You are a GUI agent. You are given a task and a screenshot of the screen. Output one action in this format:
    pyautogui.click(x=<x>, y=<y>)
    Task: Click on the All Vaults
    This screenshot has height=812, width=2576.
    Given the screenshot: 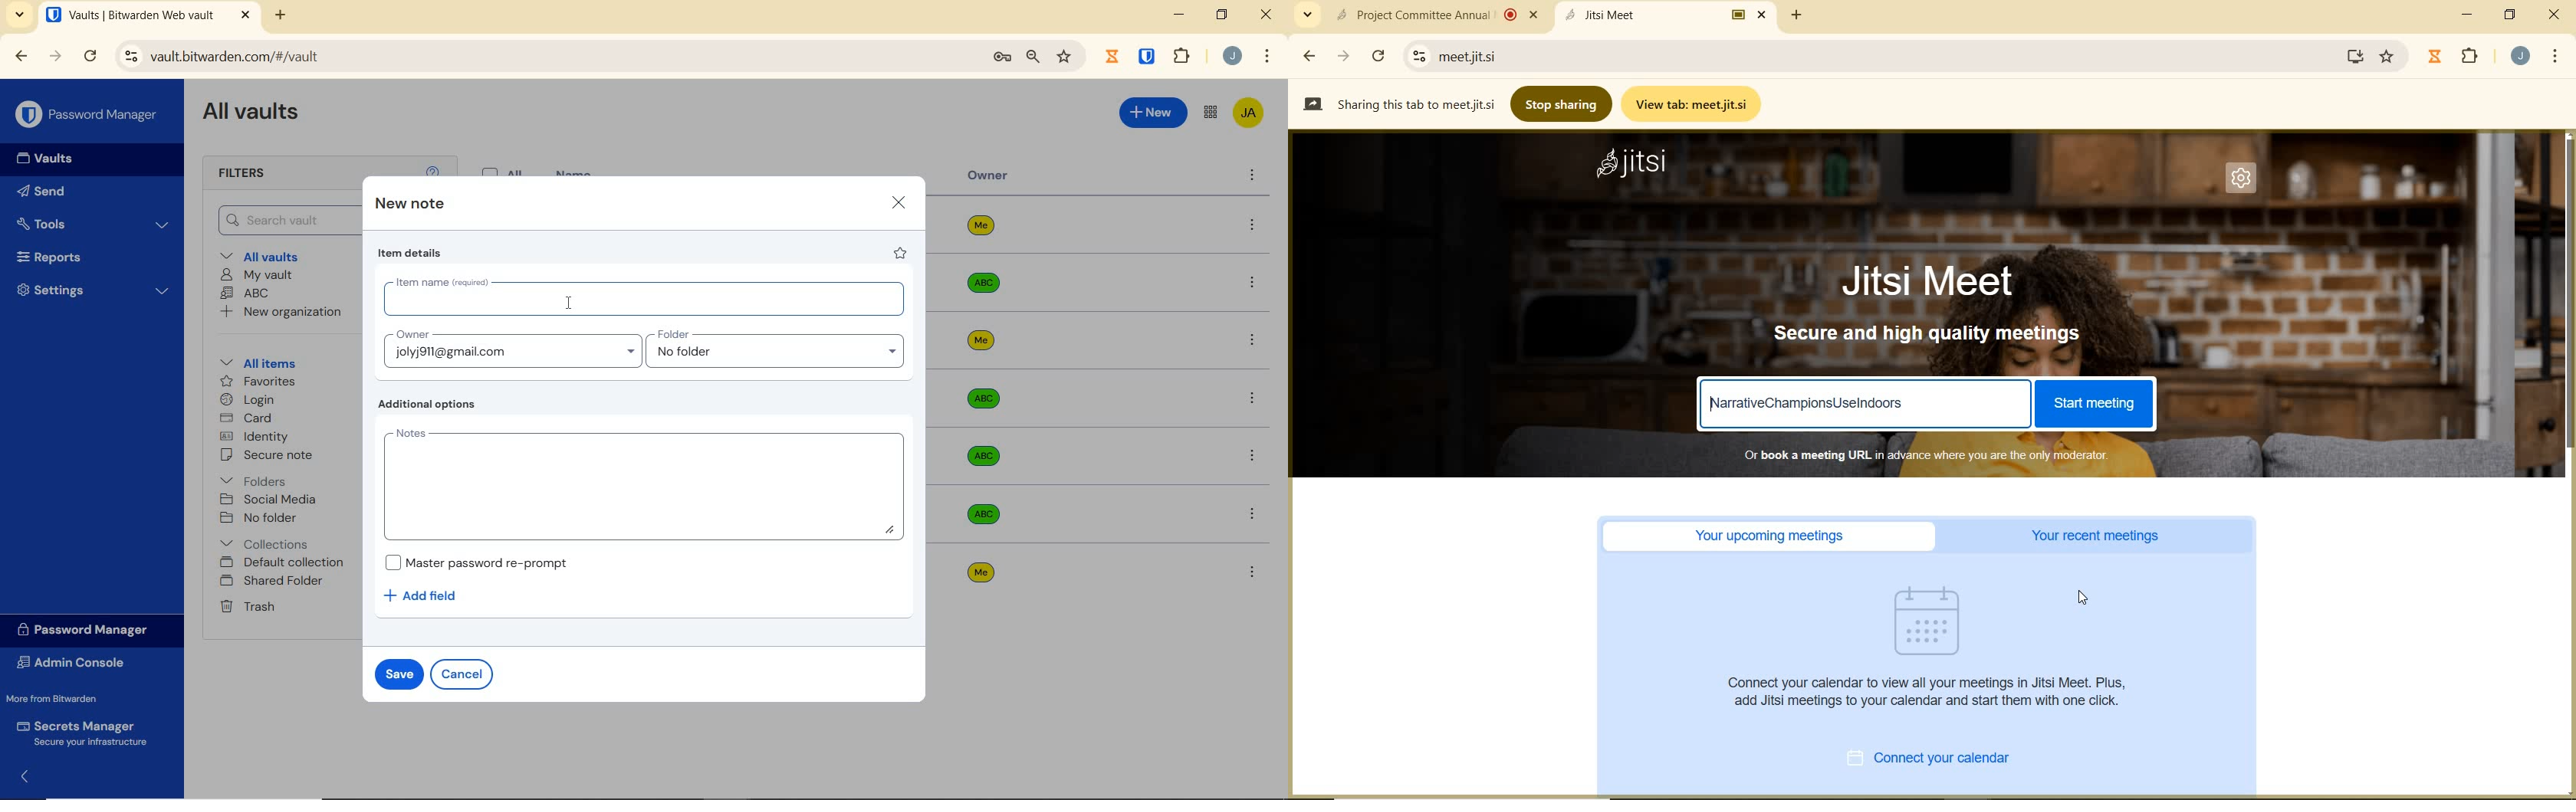 What is the action you would take?
    pyautogui.click(x=258, y=116)
    